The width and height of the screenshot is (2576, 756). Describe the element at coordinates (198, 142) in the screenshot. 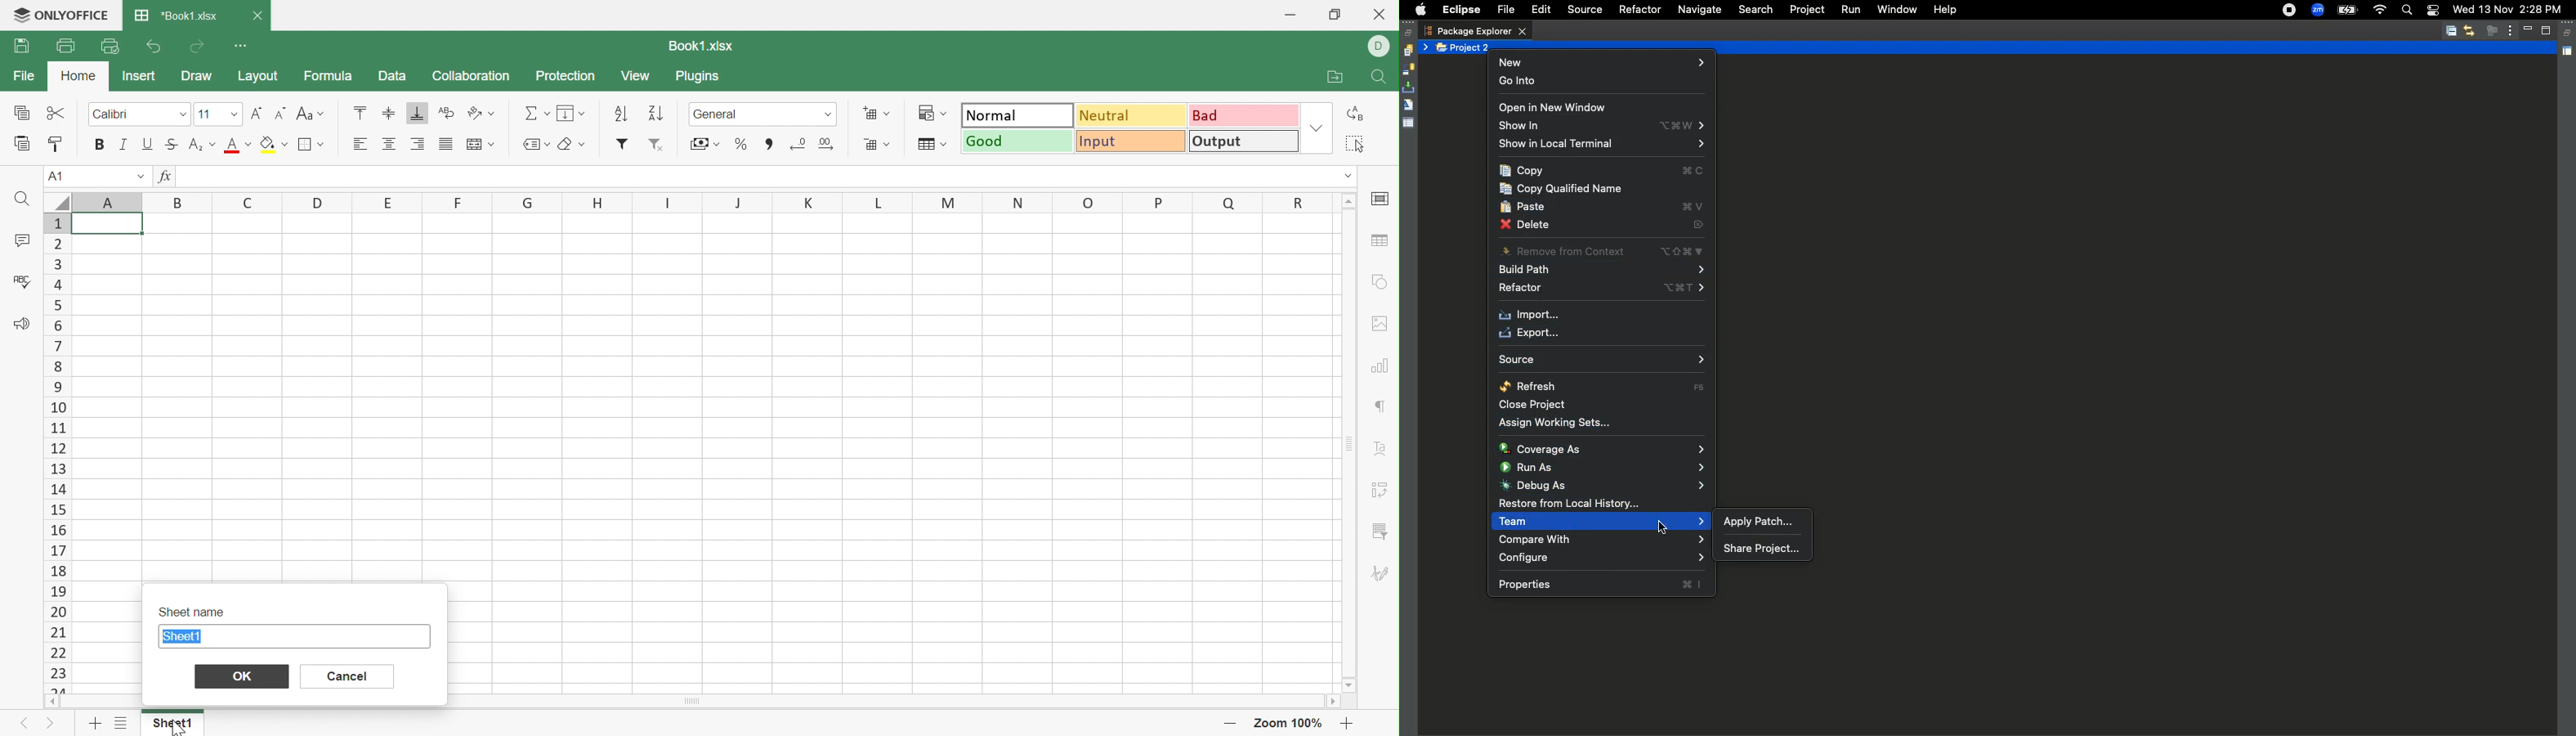

I see `Superscript/Subscript` at that location.